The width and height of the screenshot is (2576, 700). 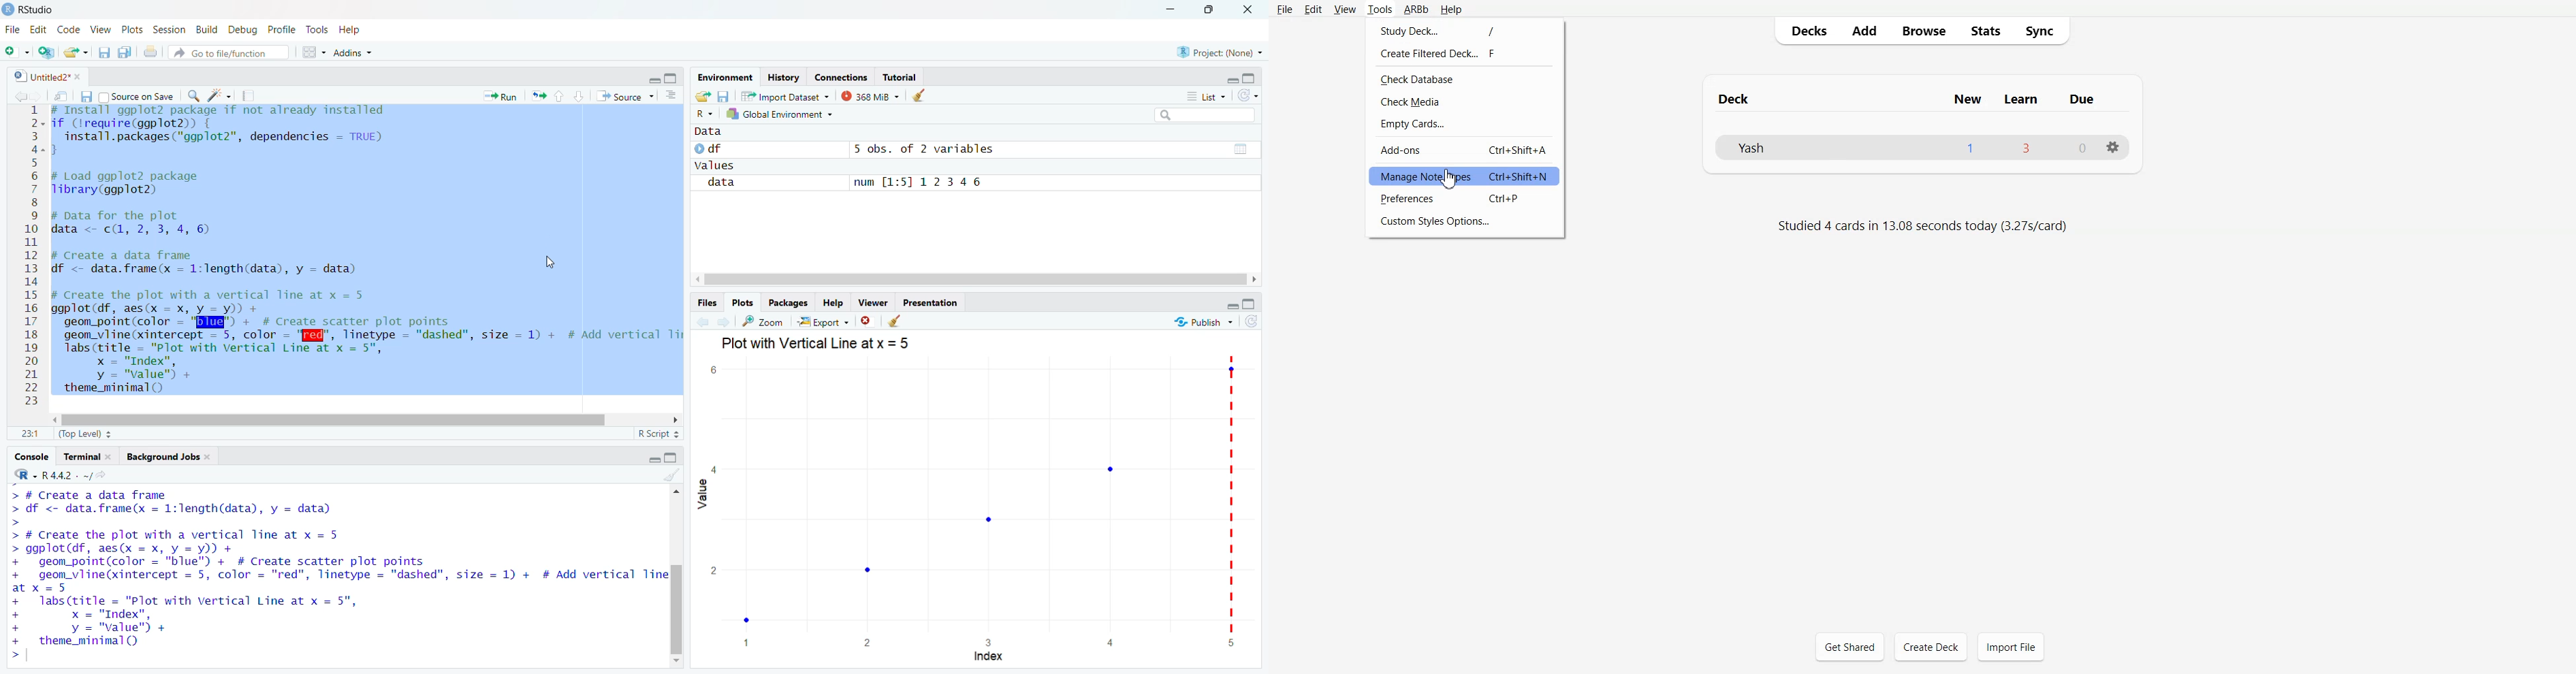 What do you see at coordinates (1921, 147) in the screenshot?
I see `Deck file` at bounding box center [1921, 147].